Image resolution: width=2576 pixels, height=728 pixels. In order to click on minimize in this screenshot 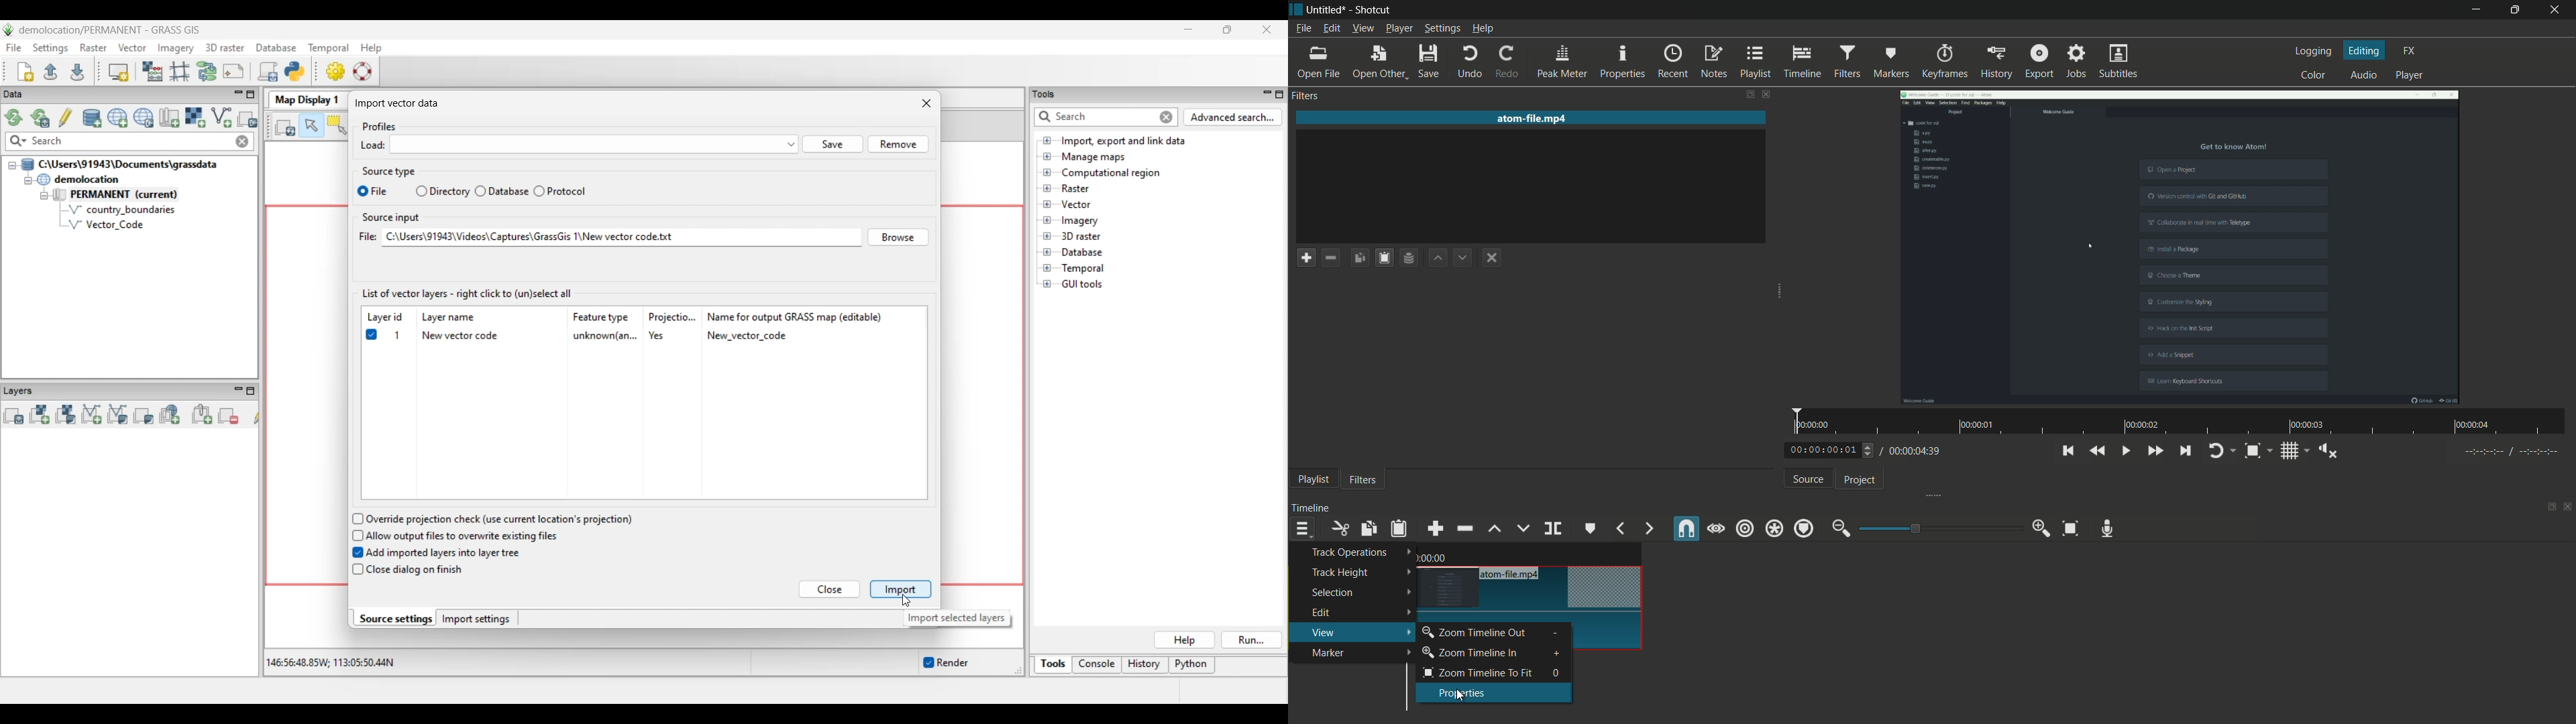, I will do `click(2474, 10)`.